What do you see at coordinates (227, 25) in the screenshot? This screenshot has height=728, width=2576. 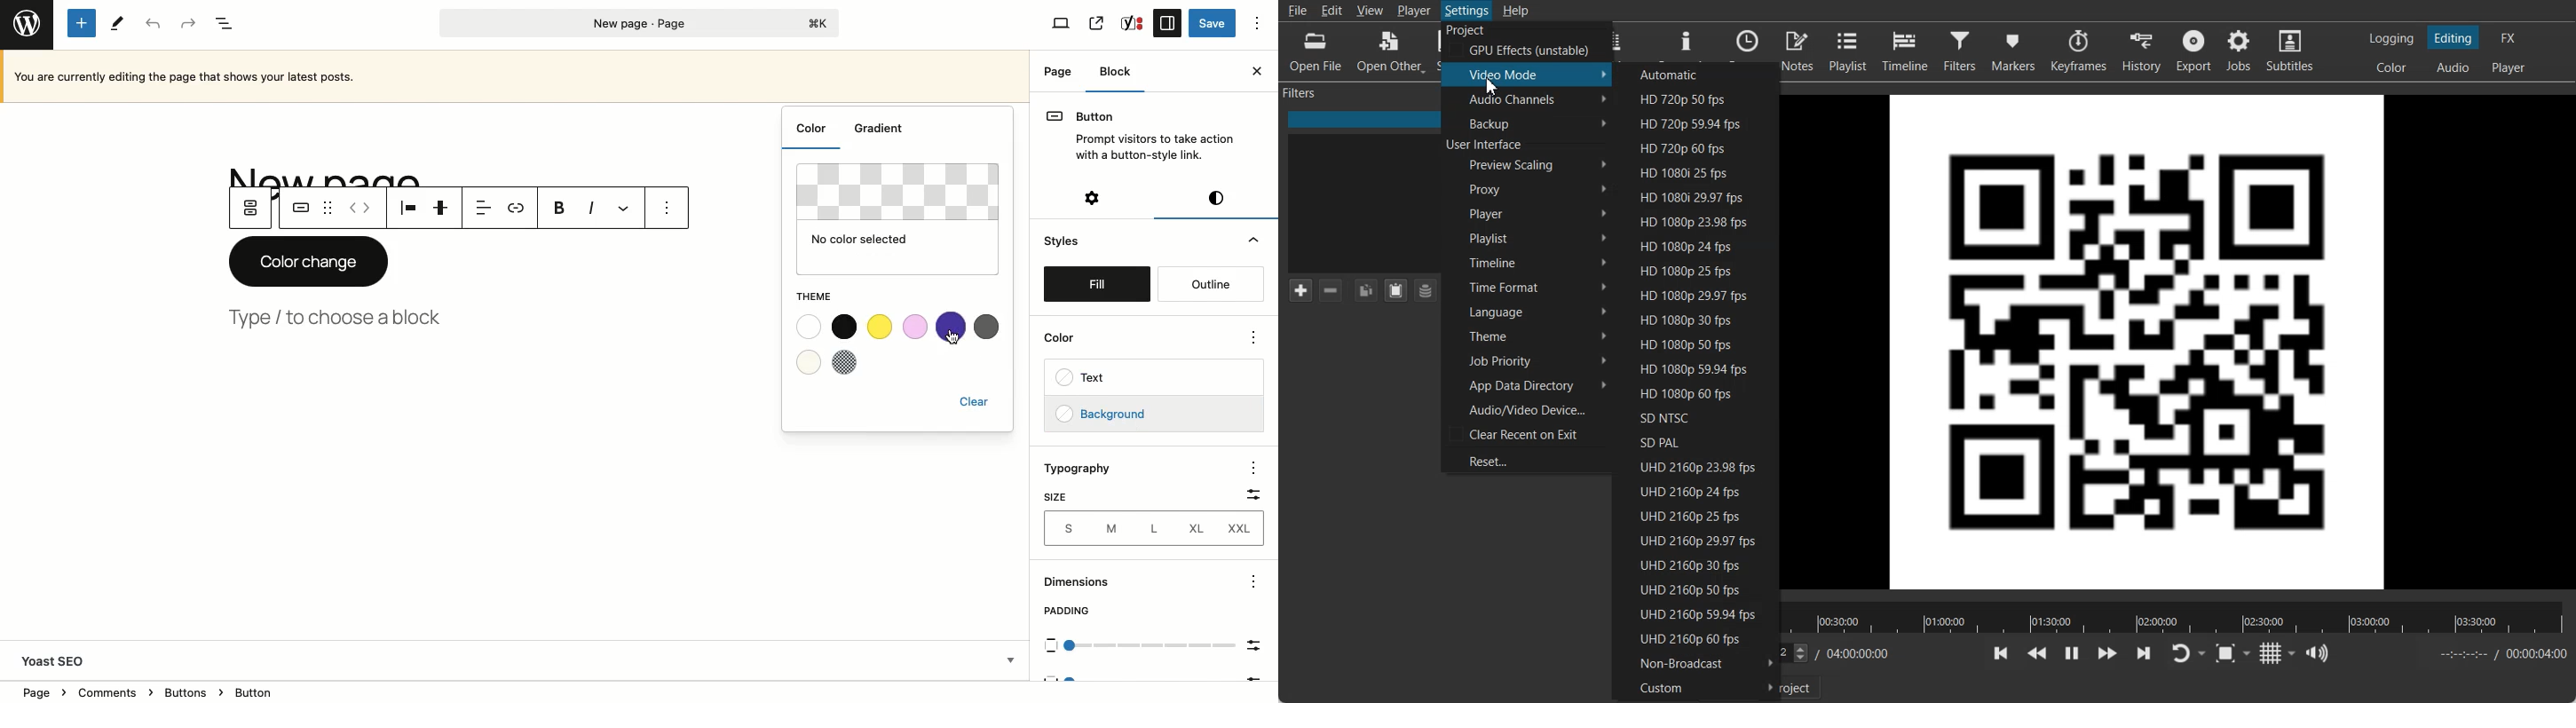 I see `Document overview` at bounding box center [227, 25].